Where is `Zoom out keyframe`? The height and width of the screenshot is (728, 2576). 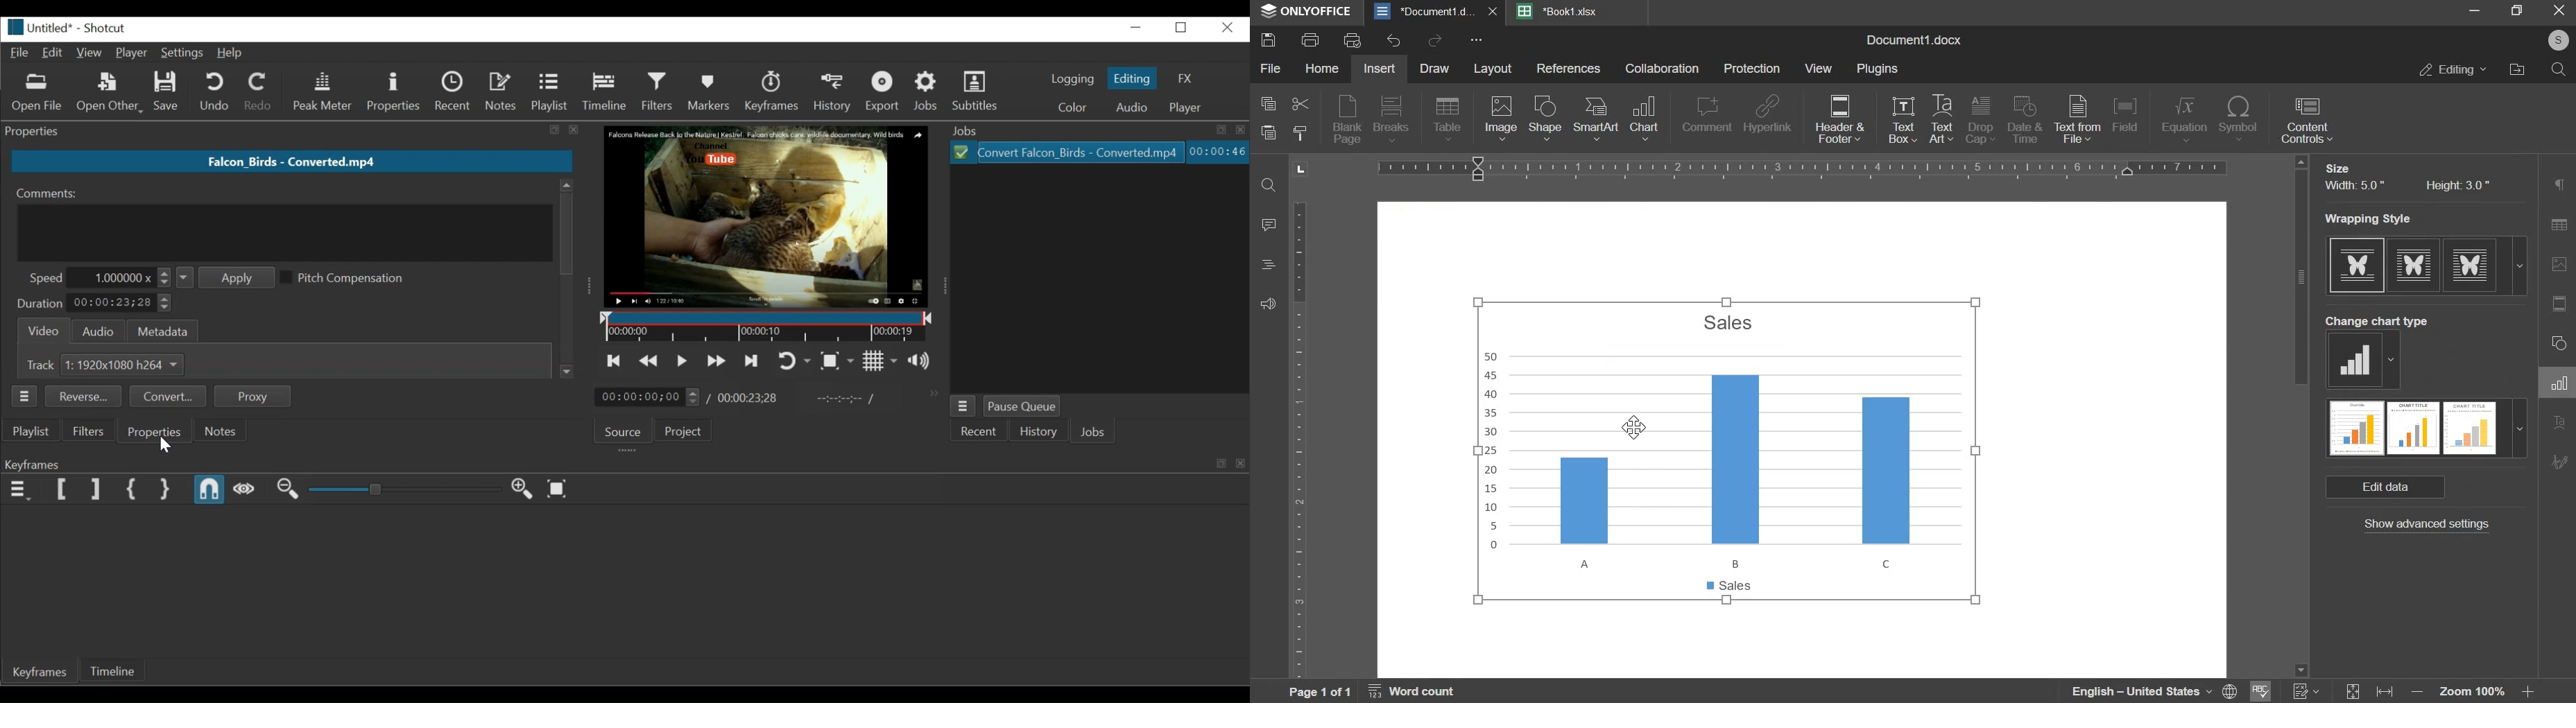
Zoom out keyframe is located at coordinates (290, 491).